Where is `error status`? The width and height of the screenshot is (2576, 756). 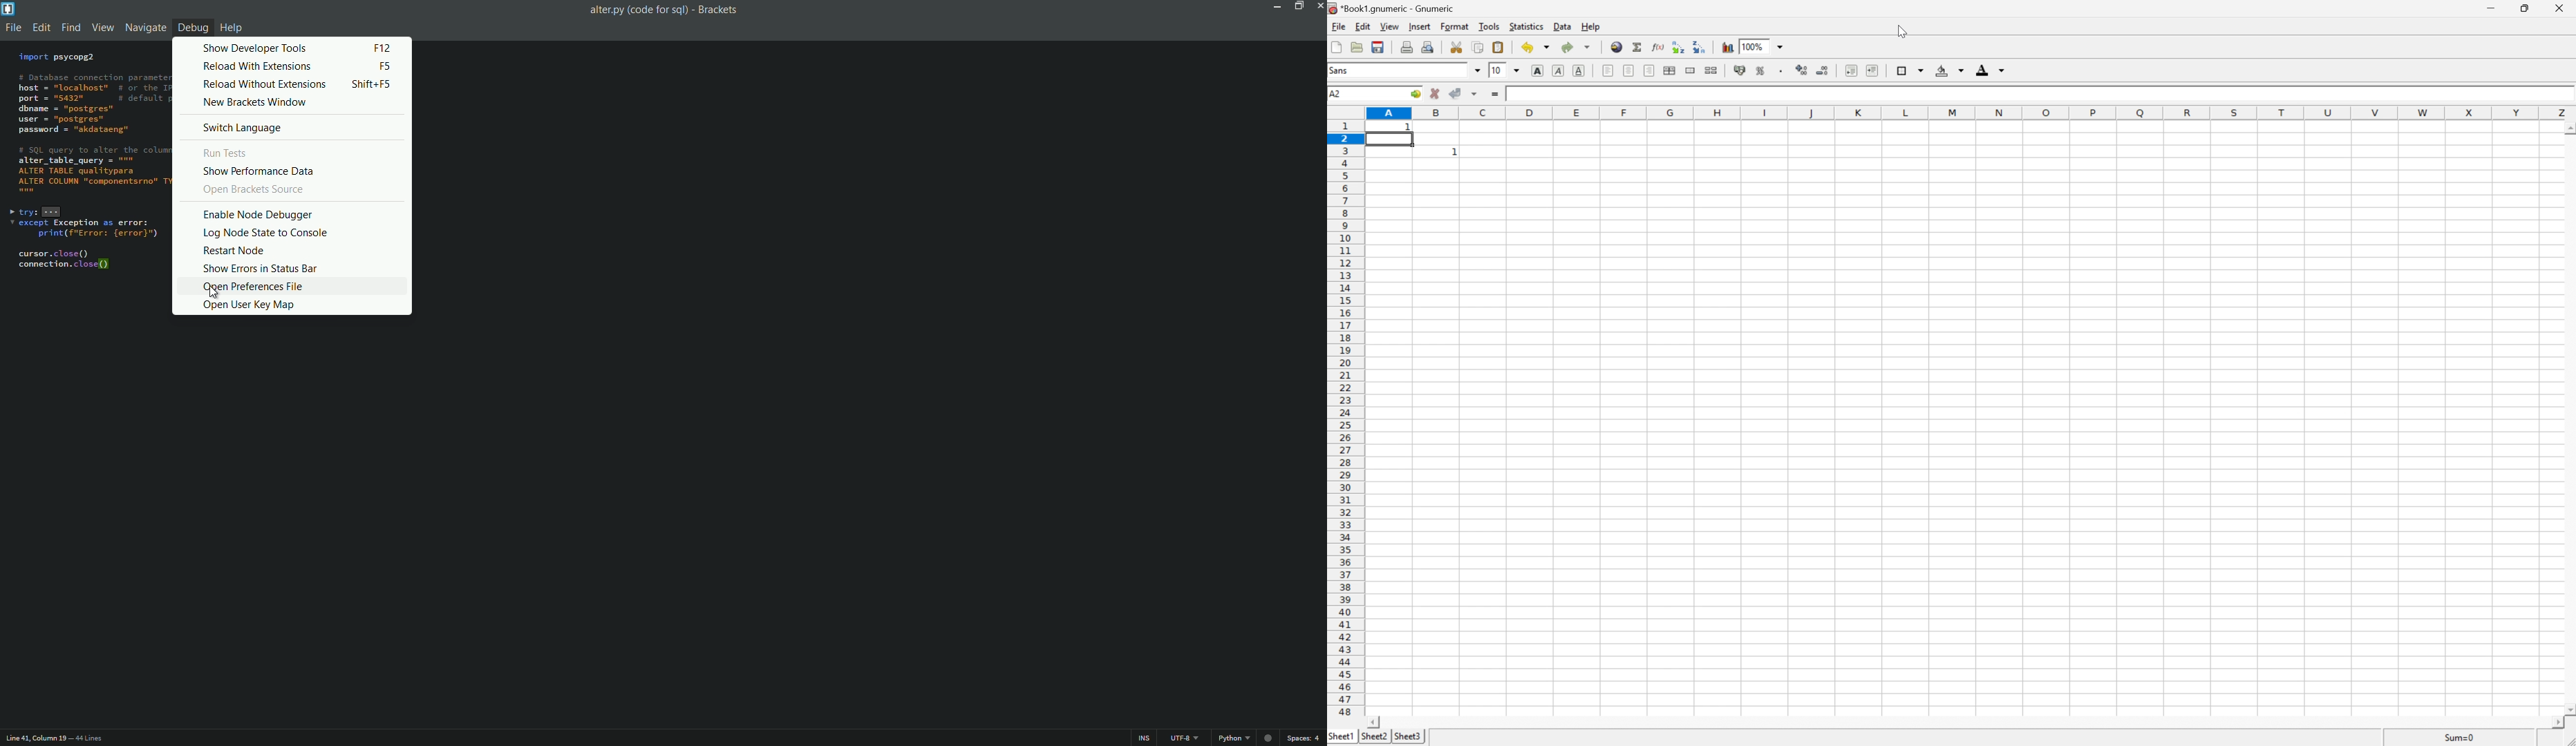 error status is located at coordinates (1267, 738).